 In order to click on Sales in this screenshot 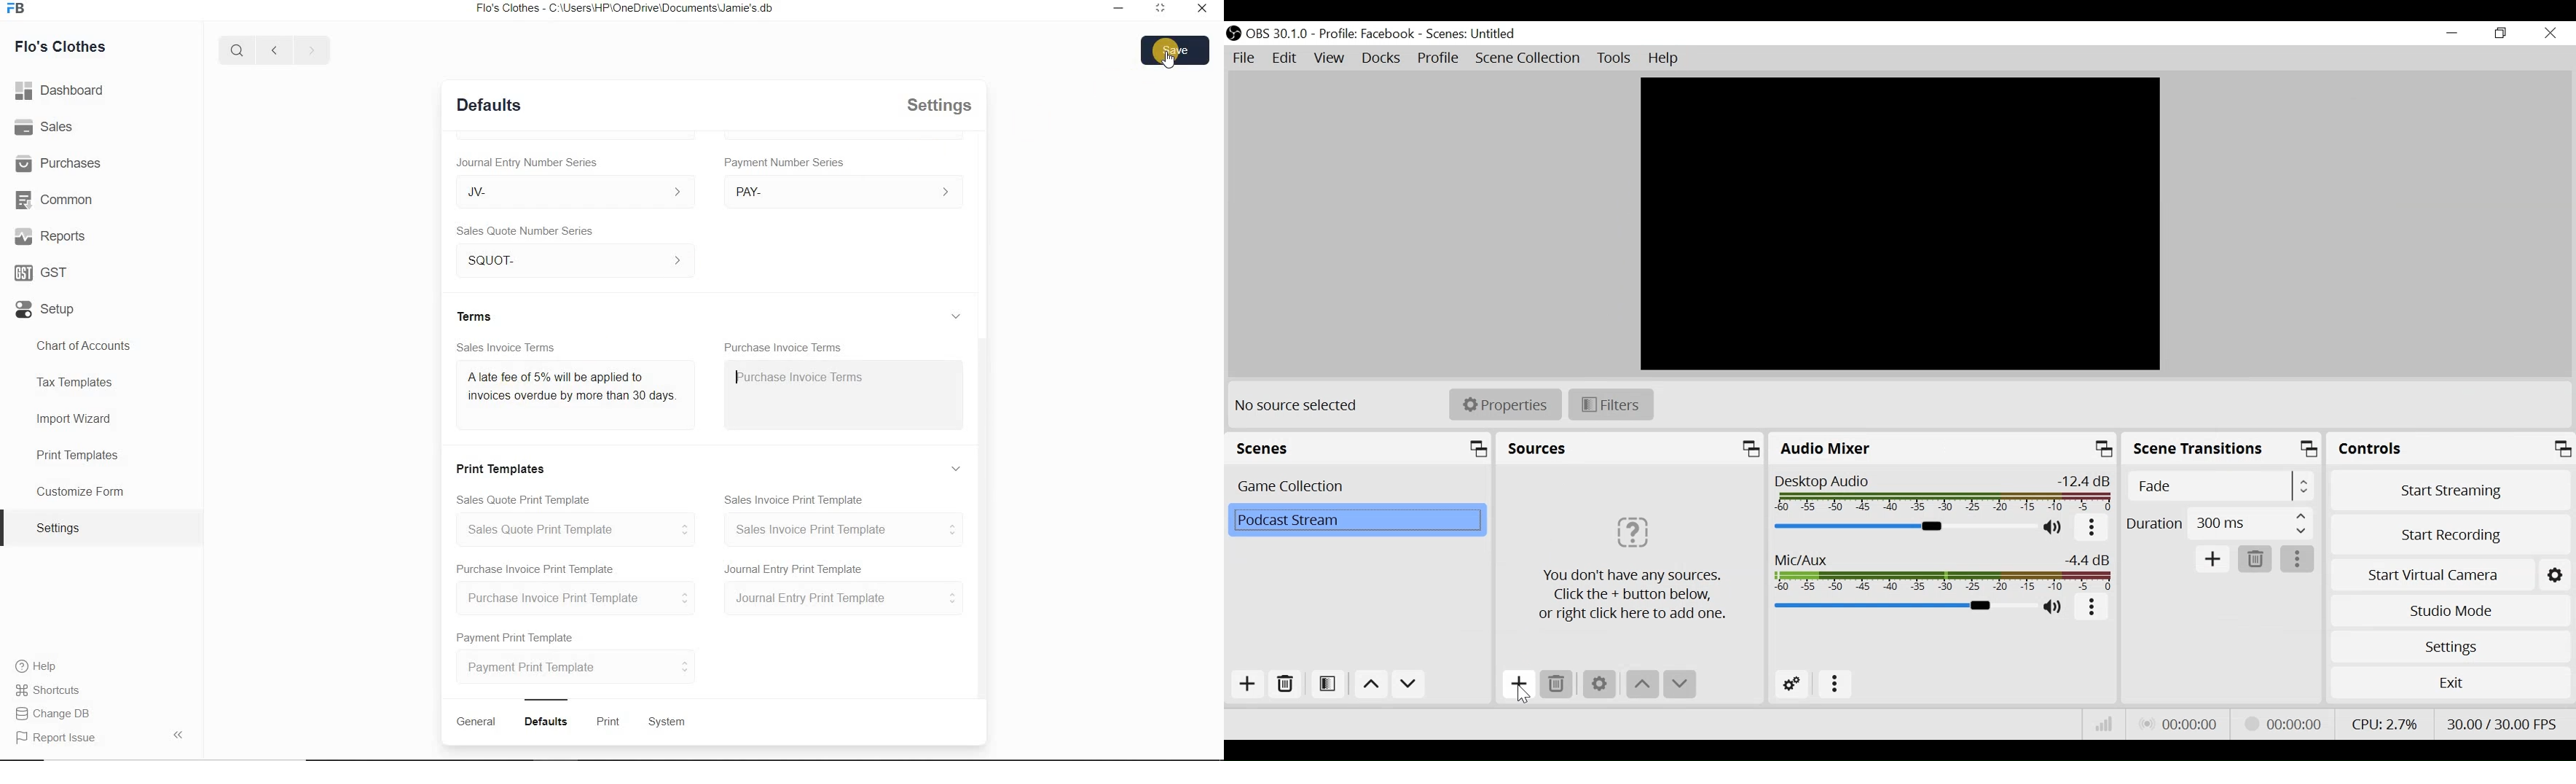, I will do `click(47, 129)`.